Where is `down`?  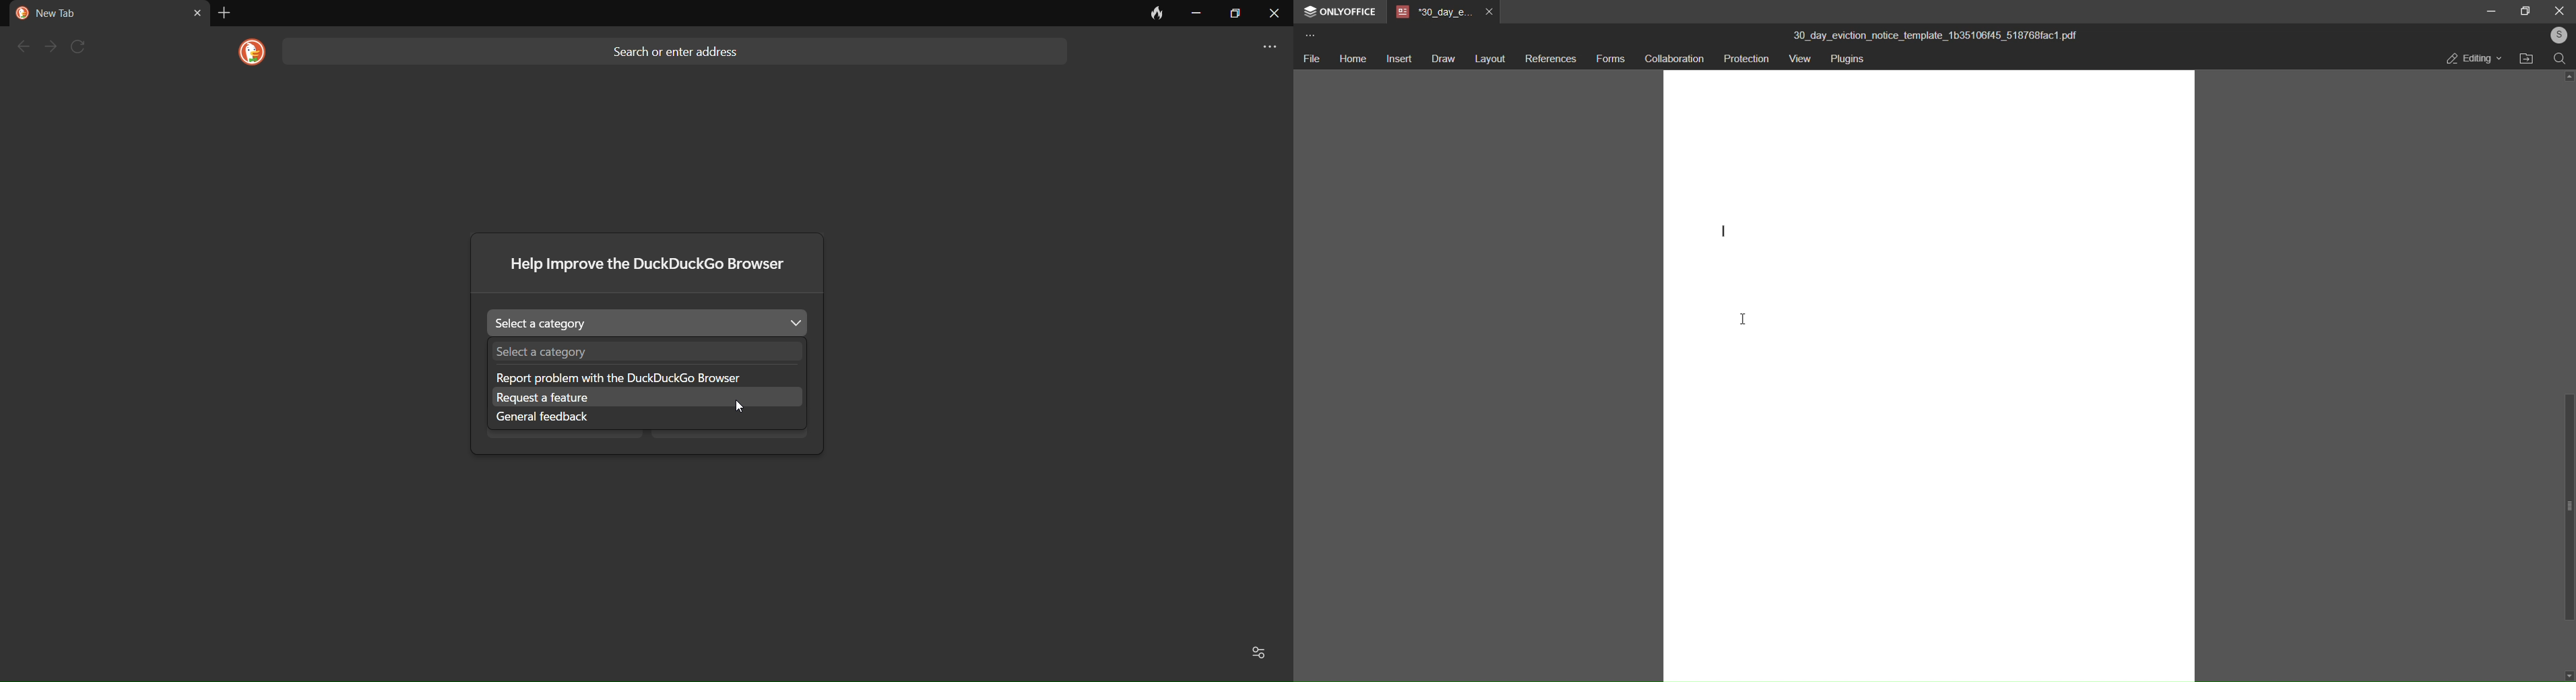
down is located at coordinates (2569, 674).